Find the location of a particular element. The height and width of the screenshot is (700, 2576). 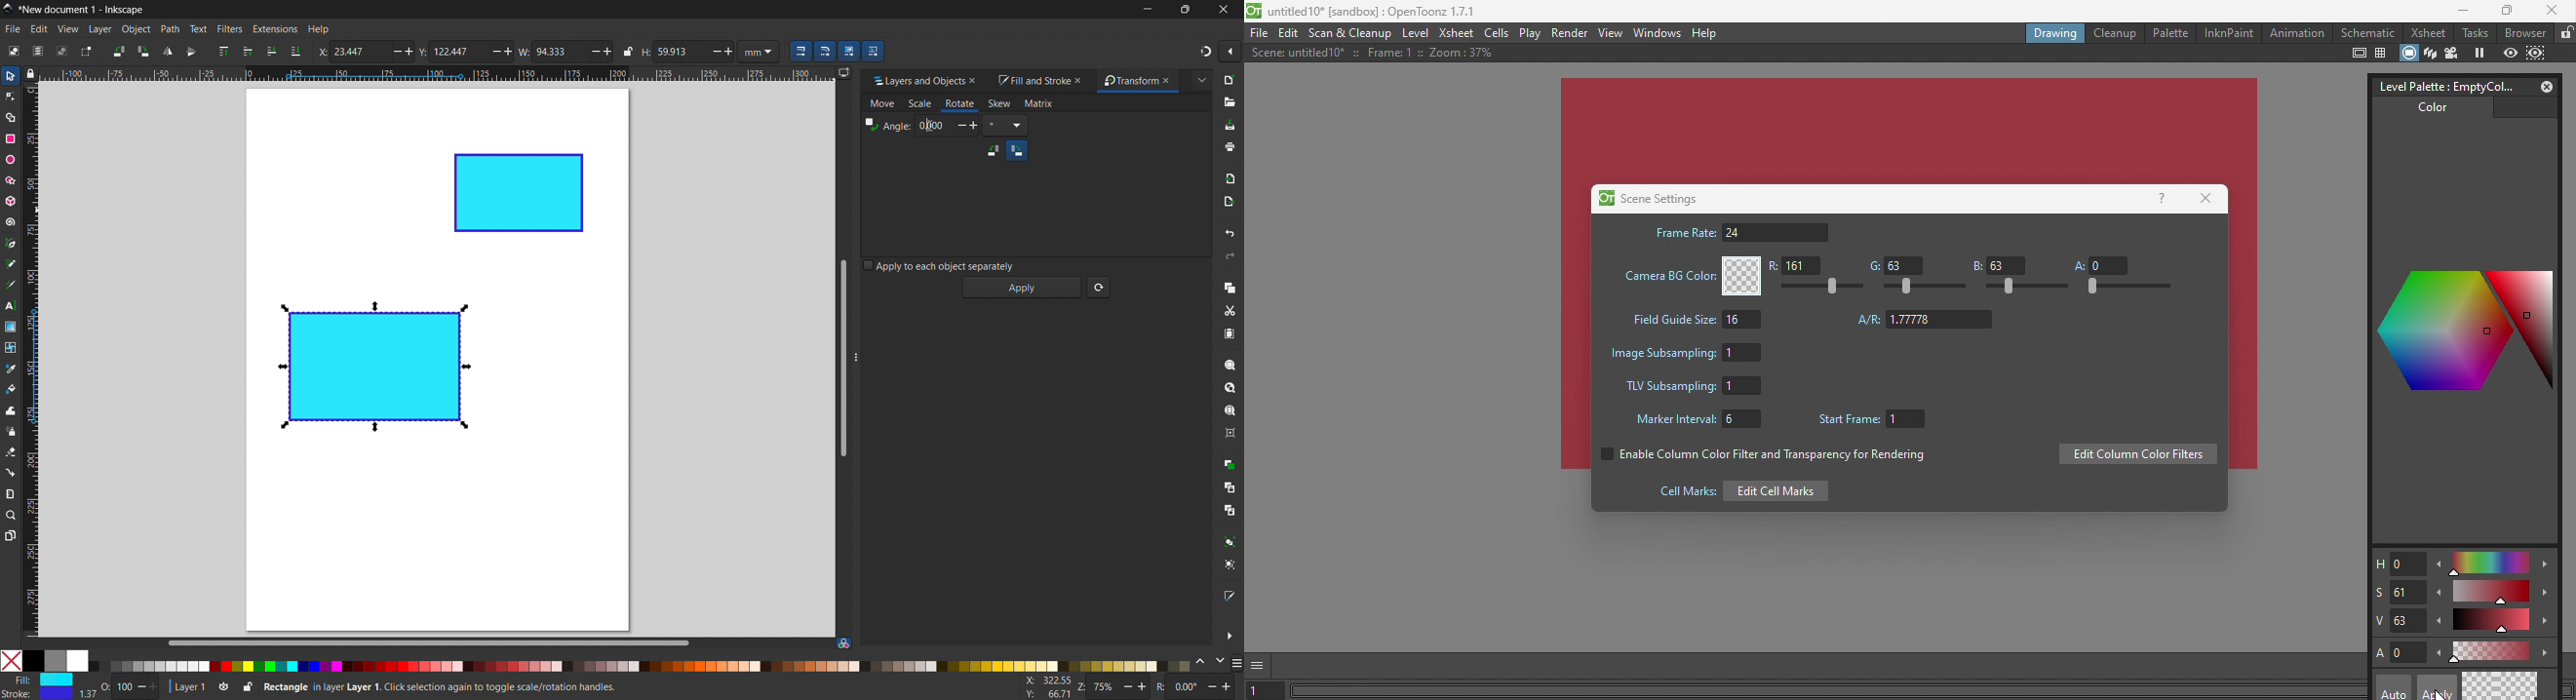

TLV Subsampling is located at coordinates (1693, 387).